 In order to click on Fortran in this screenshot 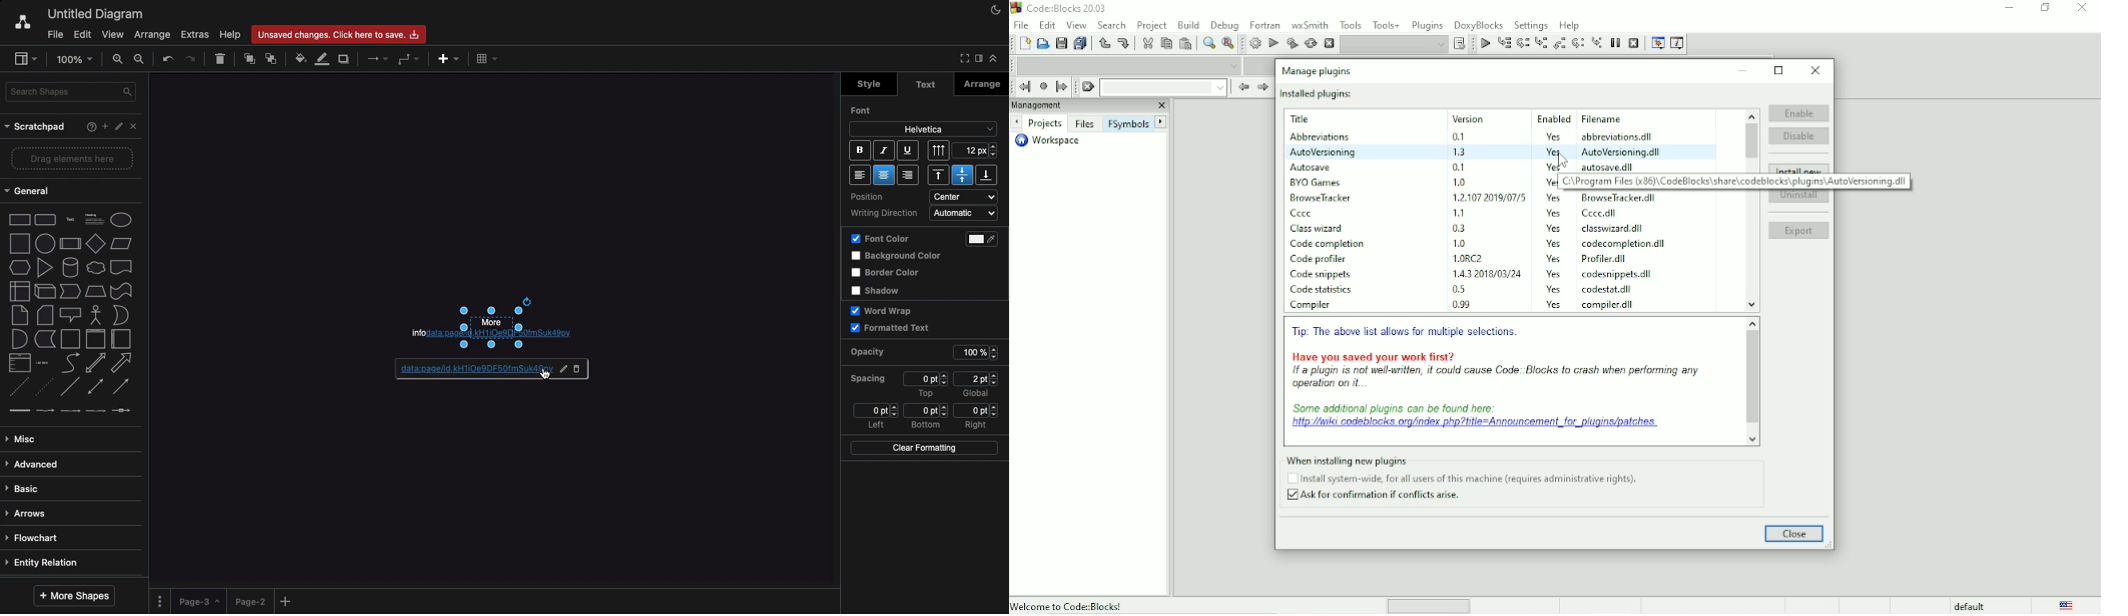, I will do `click(1265, 25)`.